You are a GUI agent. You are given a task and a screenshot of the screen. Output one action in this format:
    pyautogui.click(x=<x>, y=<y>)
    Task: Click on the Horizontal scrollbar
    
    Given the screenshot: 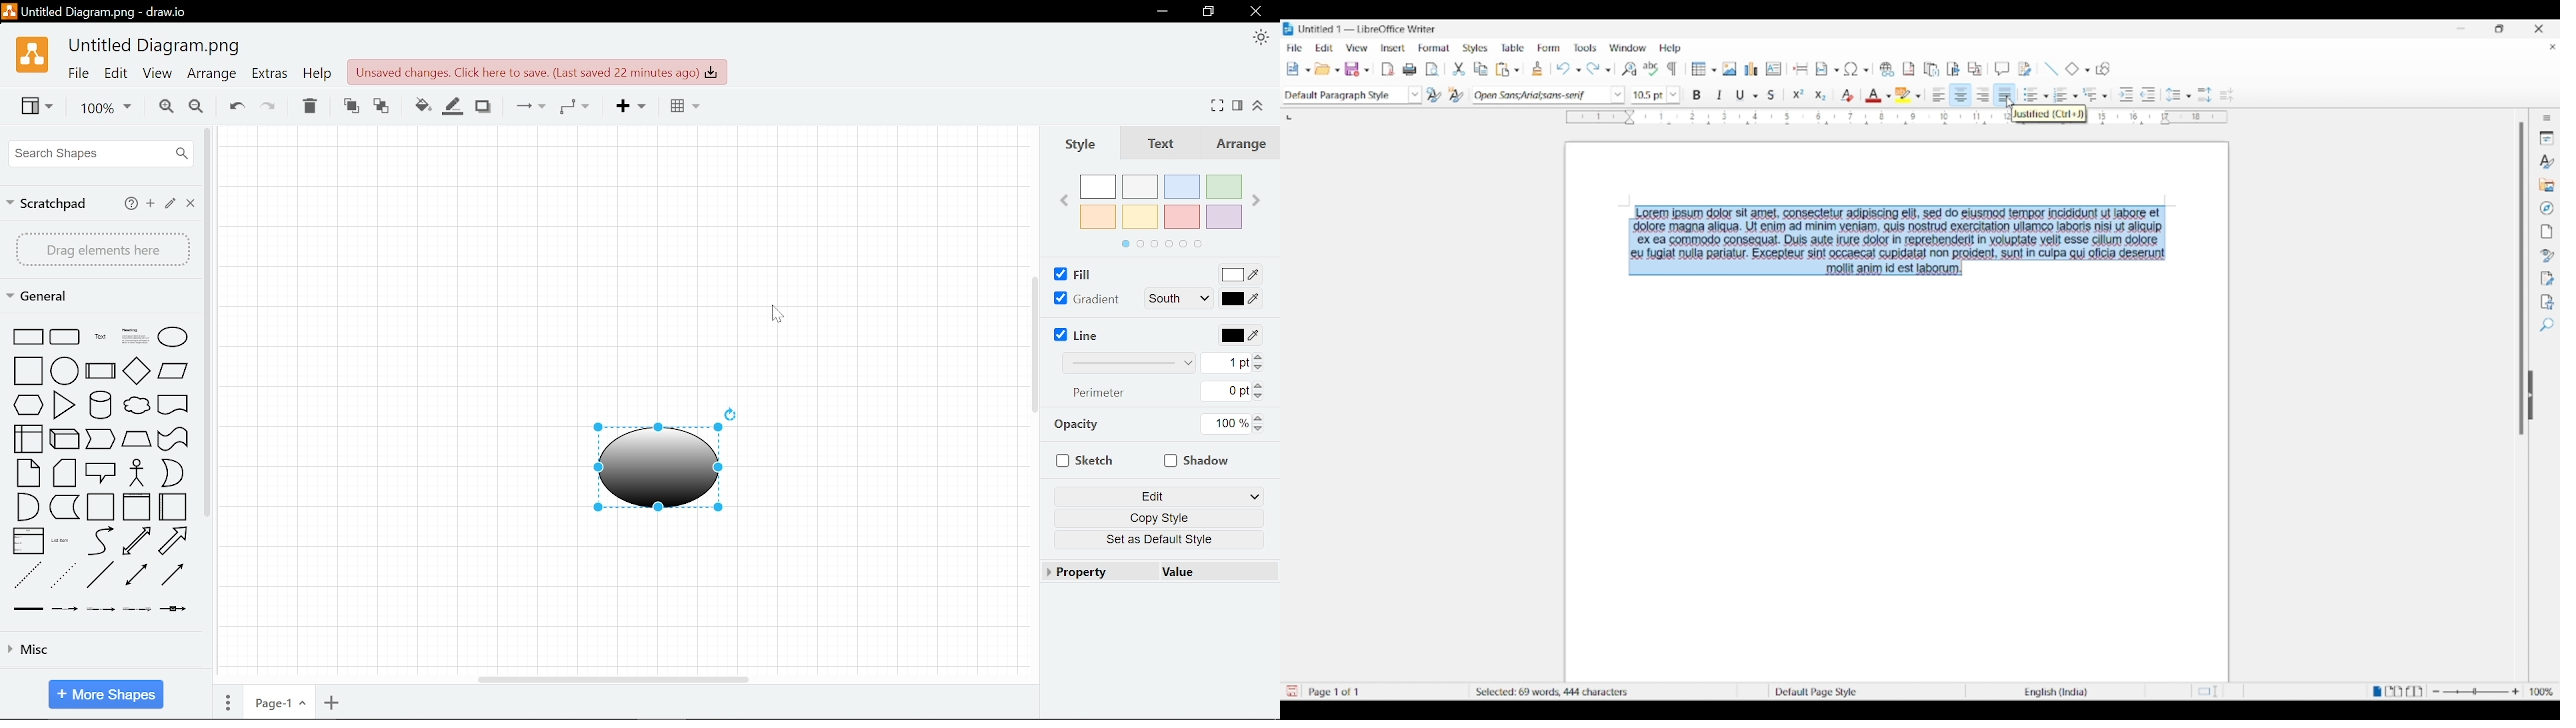 What is the action you would take?
    pyautogui.click(x=616, y=680)
    